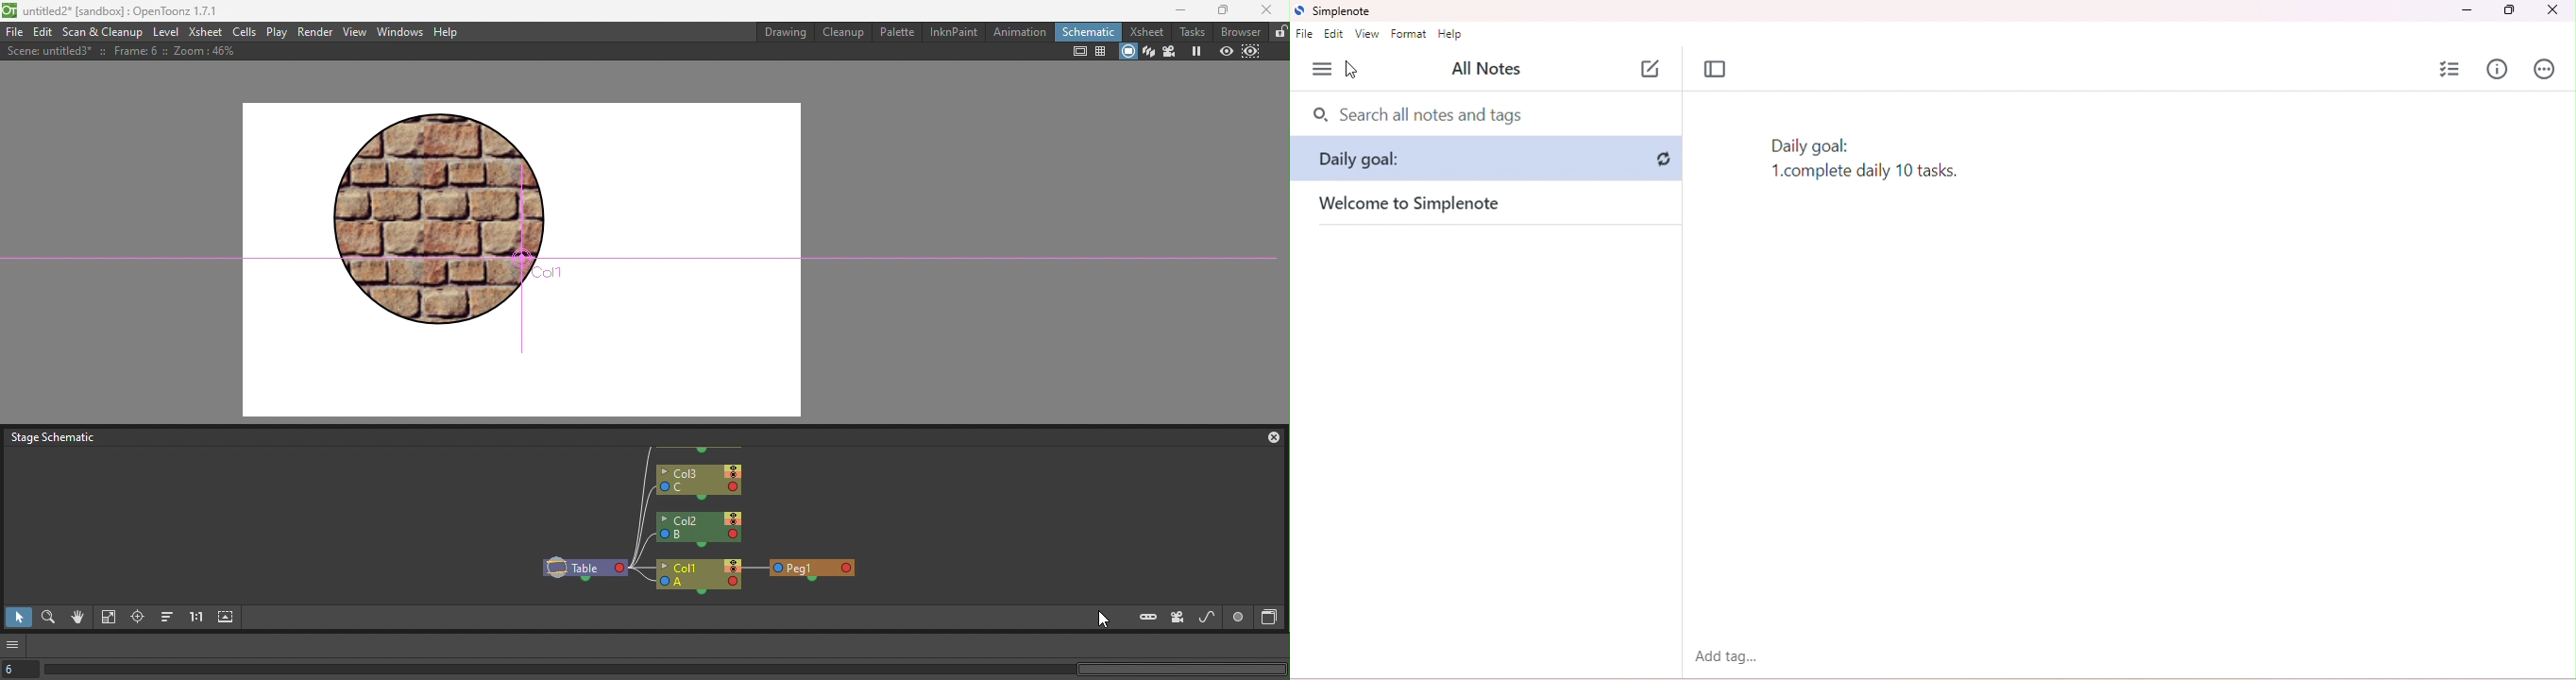  I want to click on insert checklist, so click(2452, 68).